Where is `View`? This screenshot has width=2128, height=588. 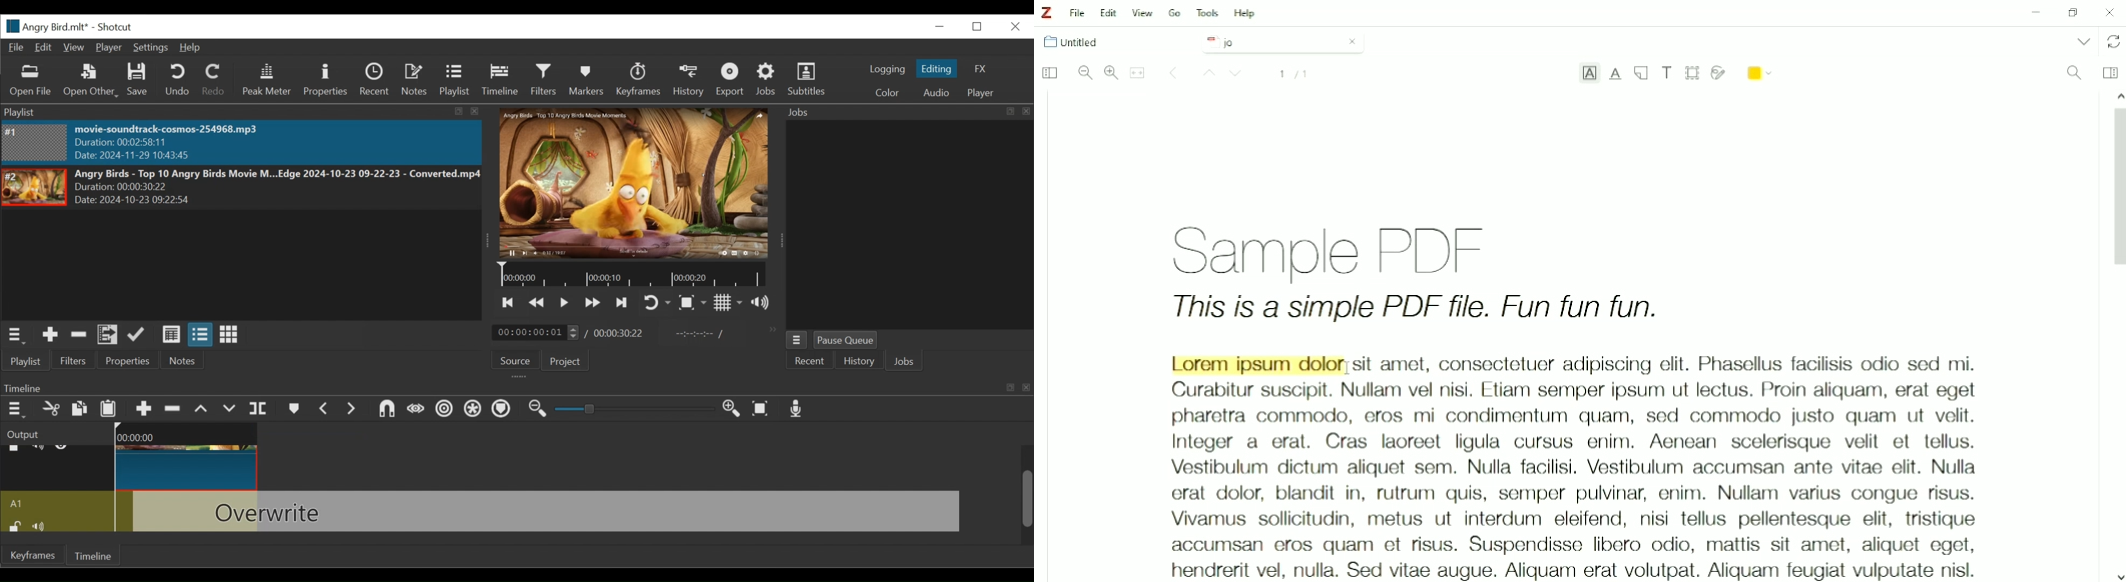 View is located at coordinates (74, 47).